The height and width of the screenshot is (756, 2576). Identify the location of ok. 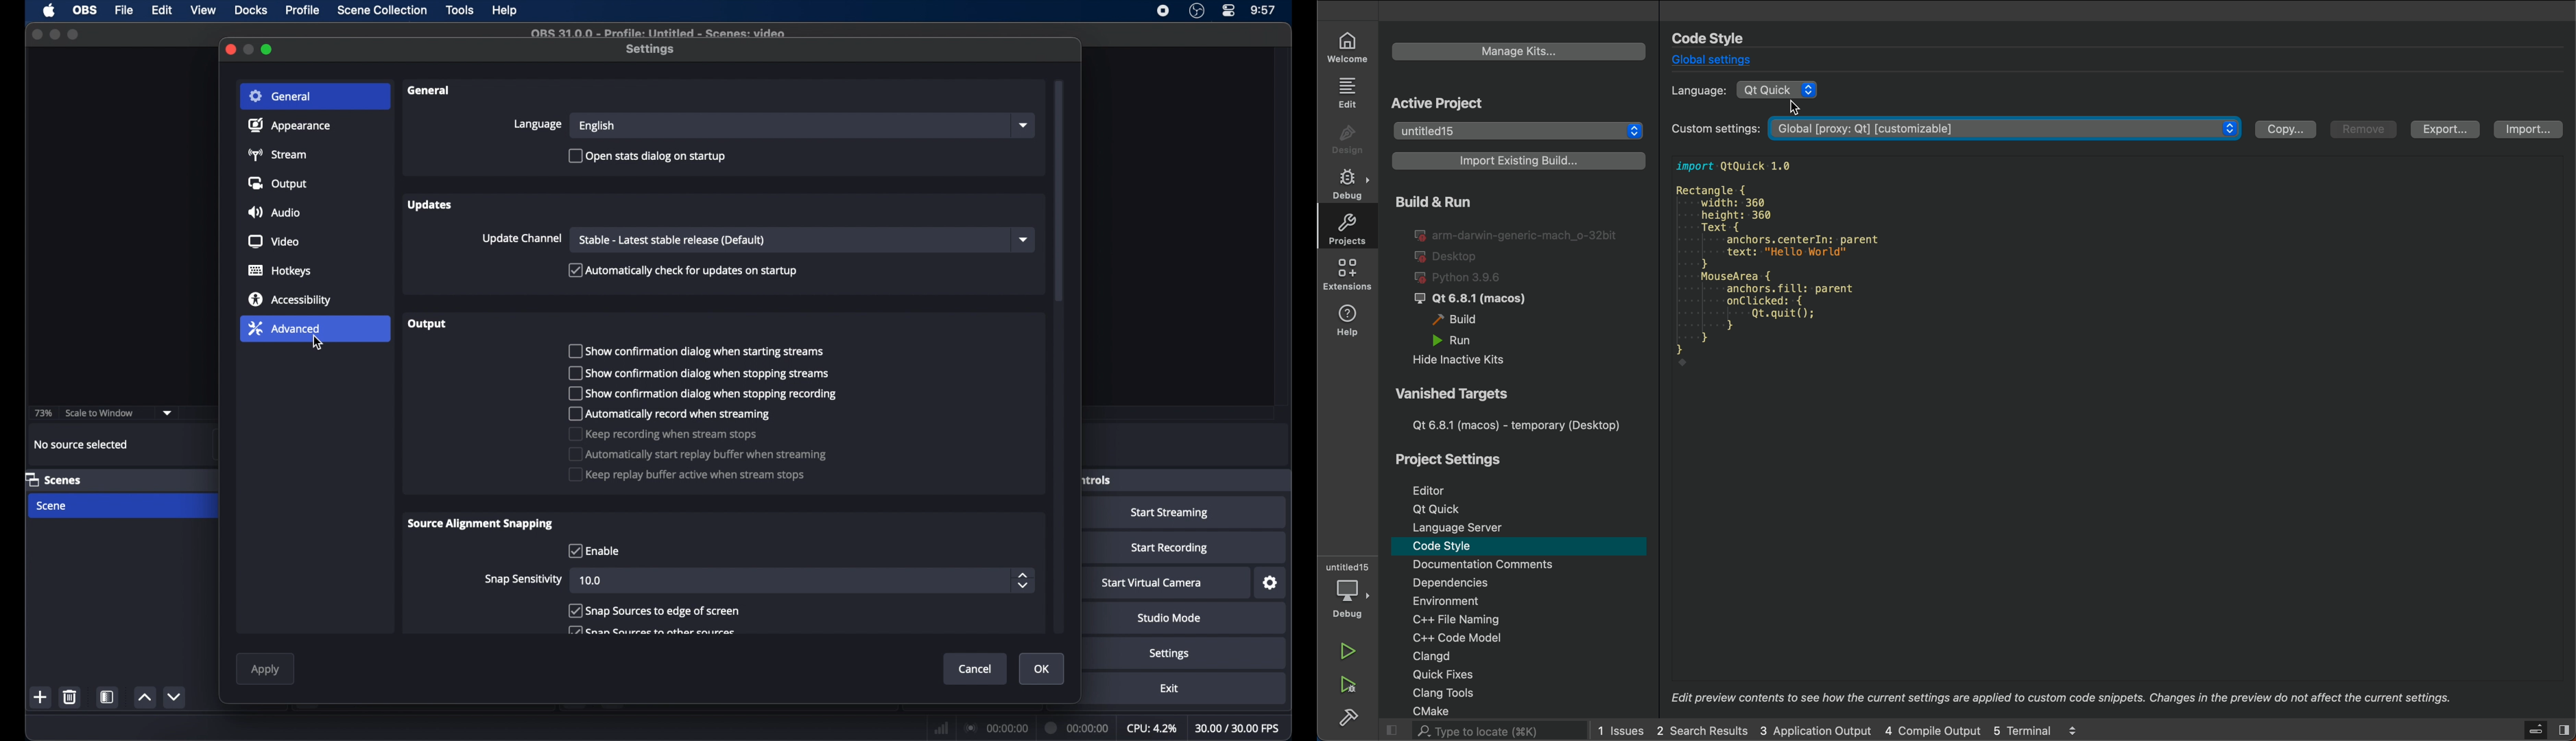
(1042, 670).